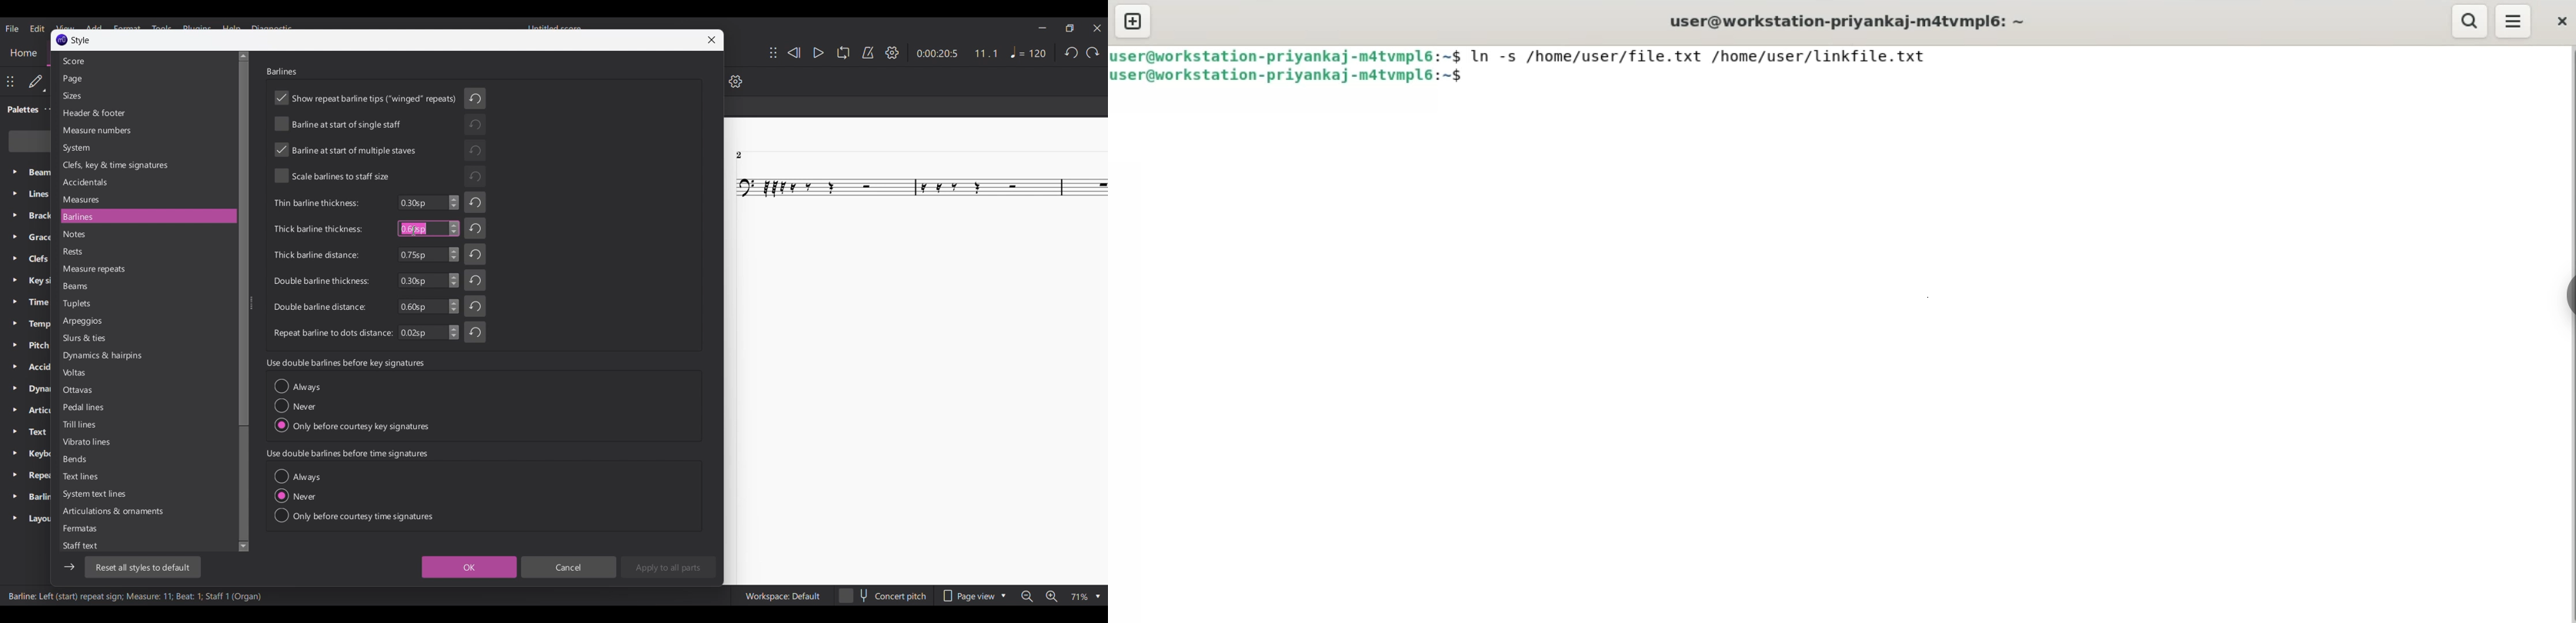  Describe the element at coordinates (10, 82) in the screenshot. I see `Change toolbar position` at that location.